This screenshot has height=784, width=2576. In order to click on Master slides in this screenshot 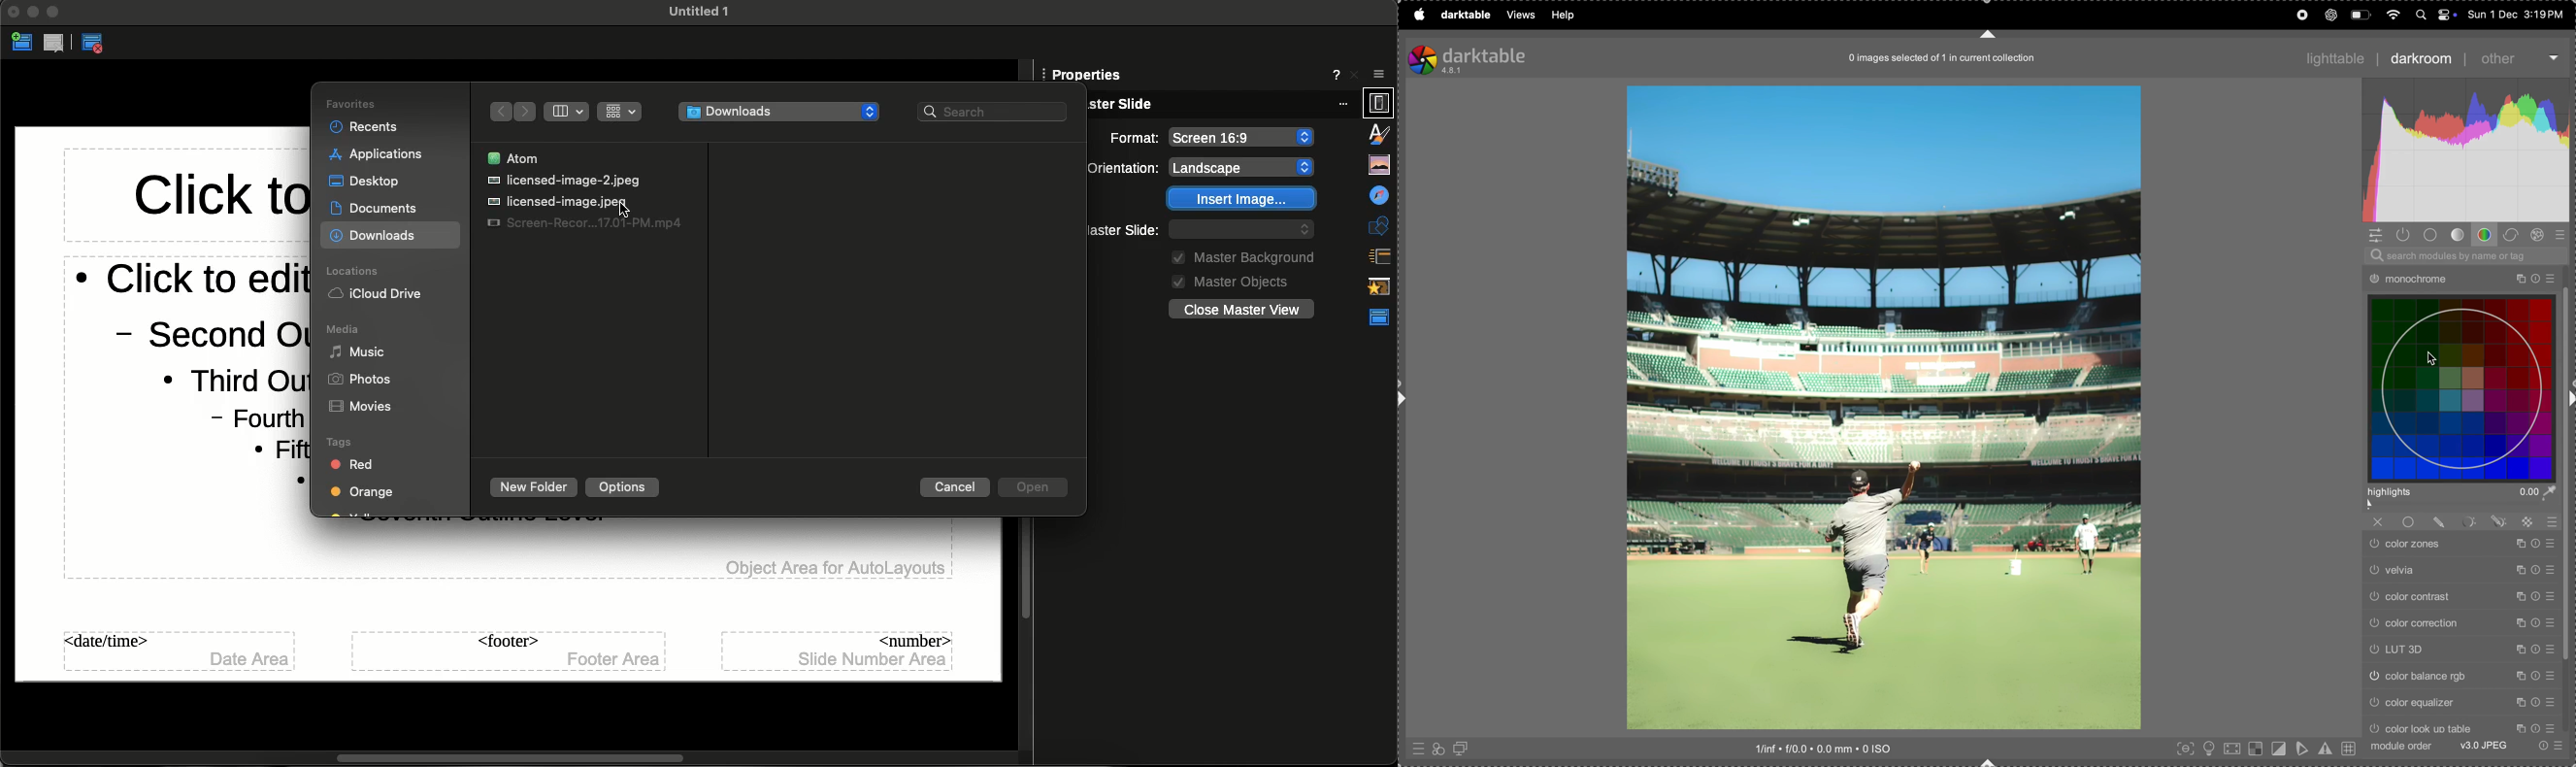, I will do `click(1377, 284)`.